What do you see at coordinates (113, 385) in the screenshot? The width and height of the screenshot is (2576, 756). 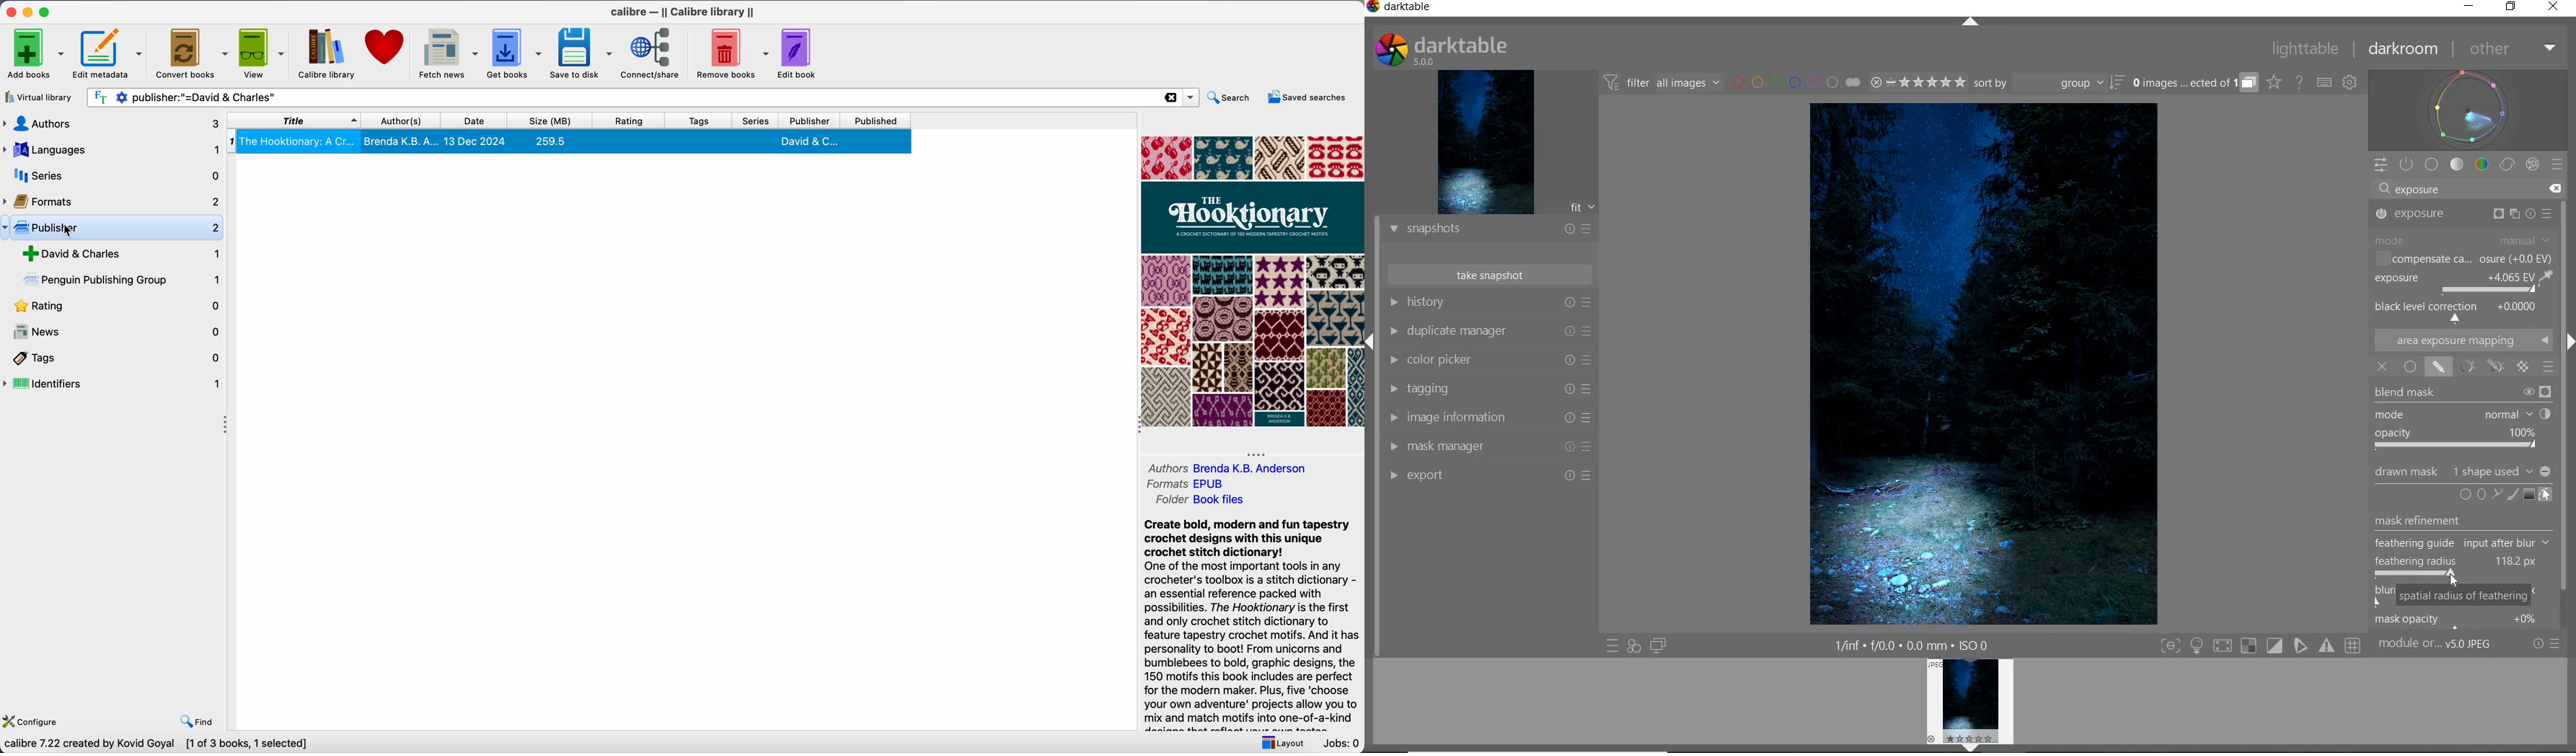 I see `identifiers` at bounding box center [113, 385].